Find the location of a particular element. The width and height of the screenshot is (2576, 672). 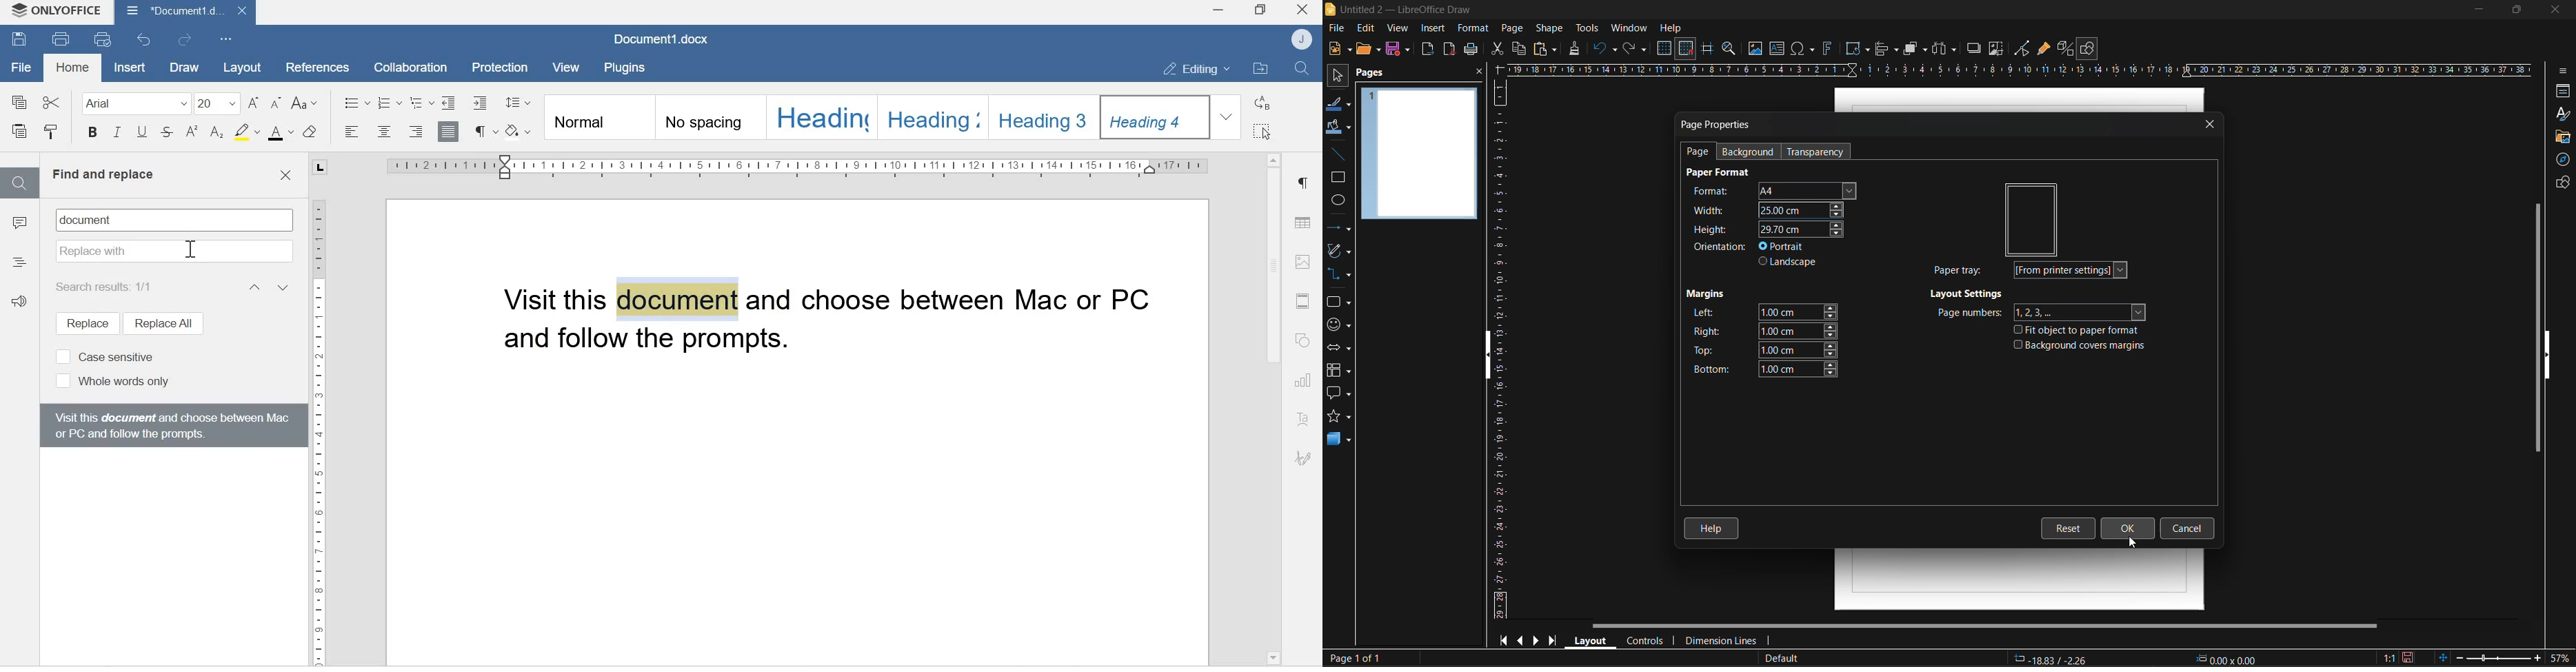

callout shapes is located at coordinates (1341, 396).